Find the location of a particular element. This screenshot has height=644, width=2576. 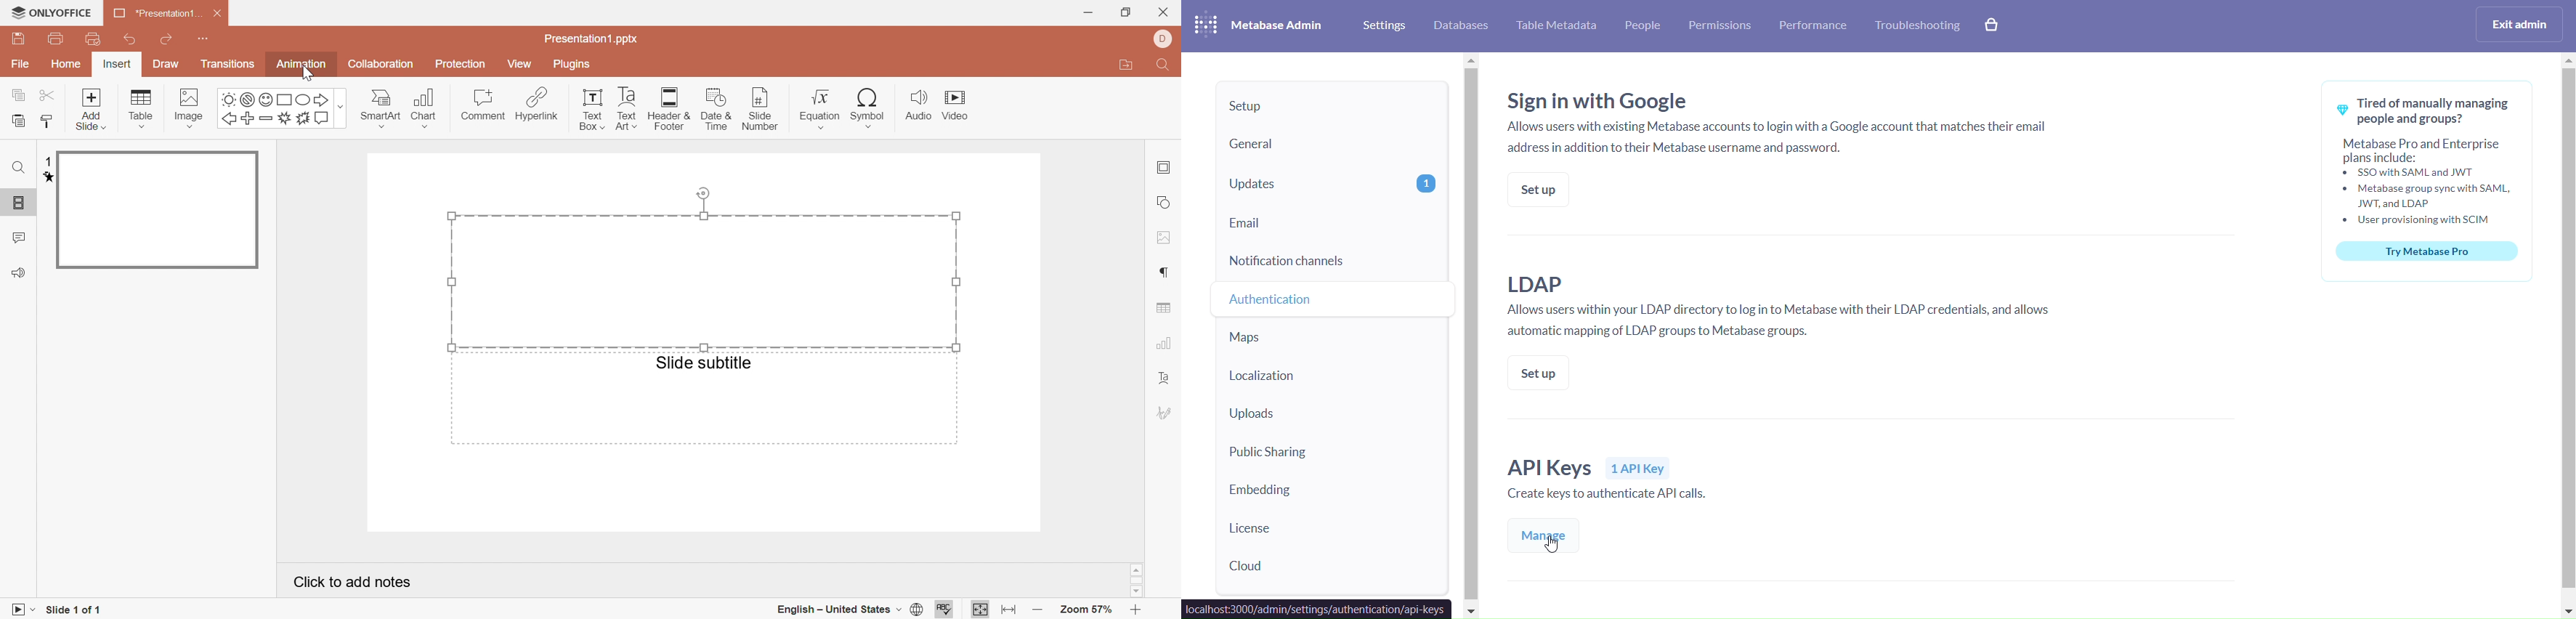

comment is located at coordinates (484, 103).